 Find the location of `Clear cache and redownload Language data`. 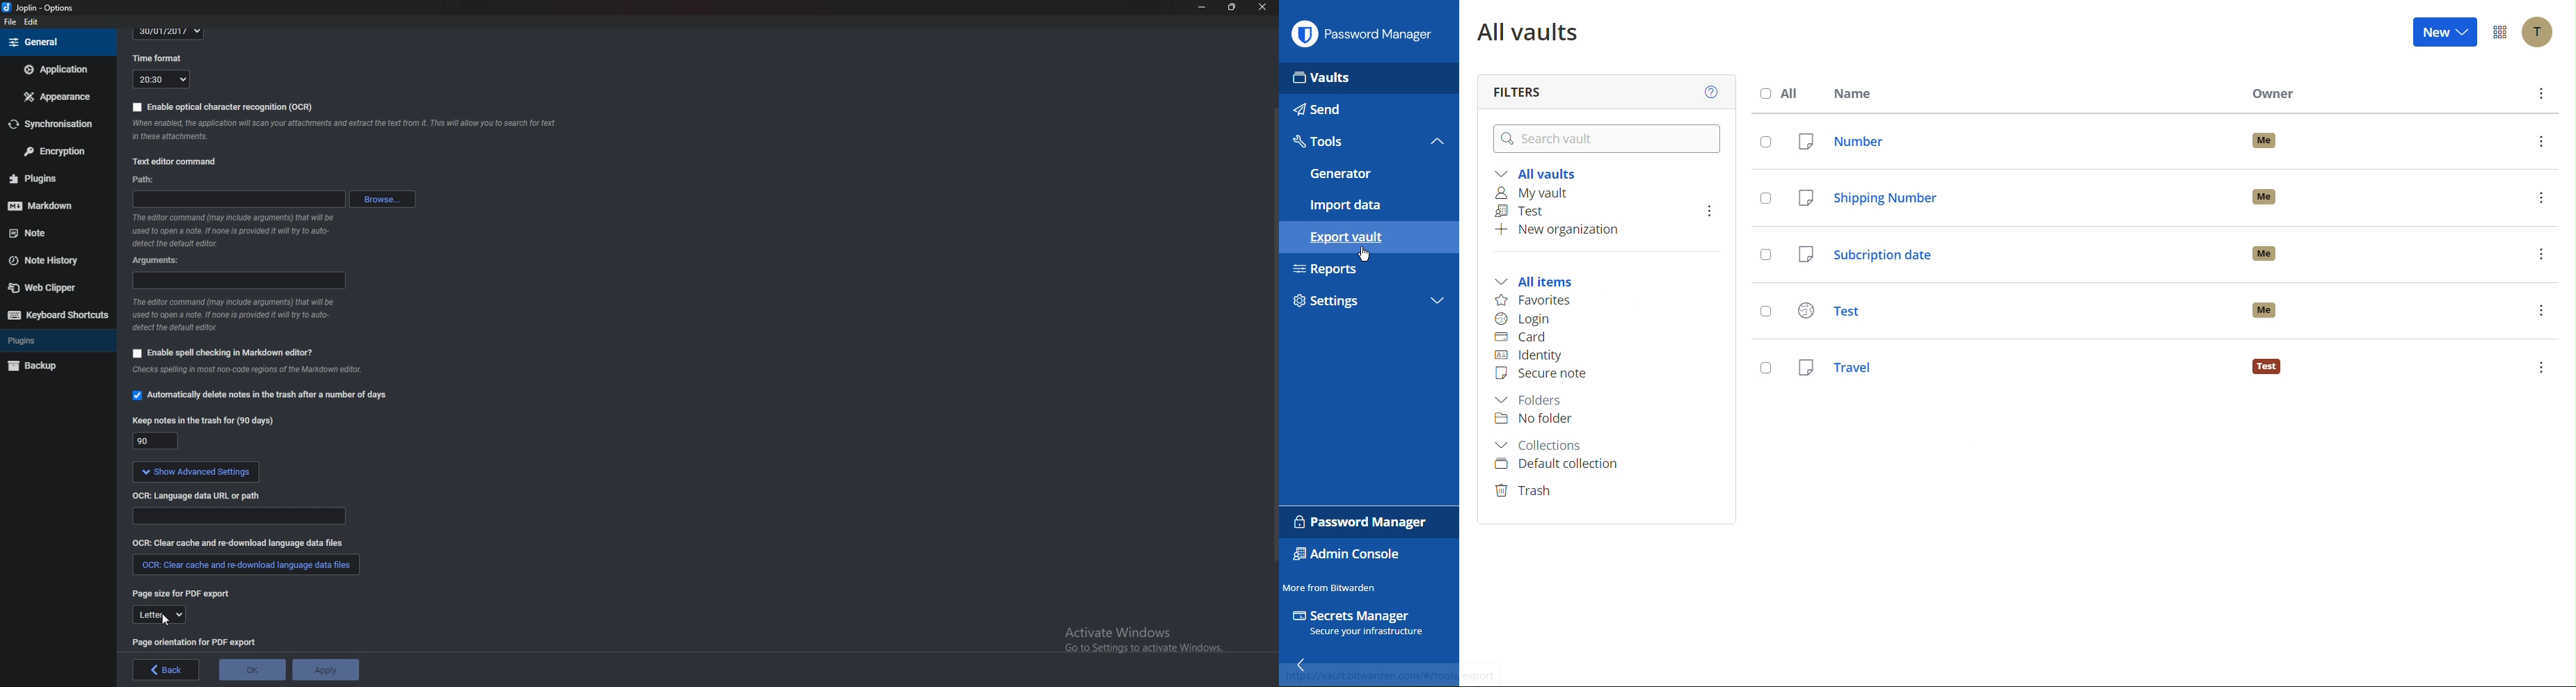

Clear cache and redownload Language data is located at coordinates (242, 542).